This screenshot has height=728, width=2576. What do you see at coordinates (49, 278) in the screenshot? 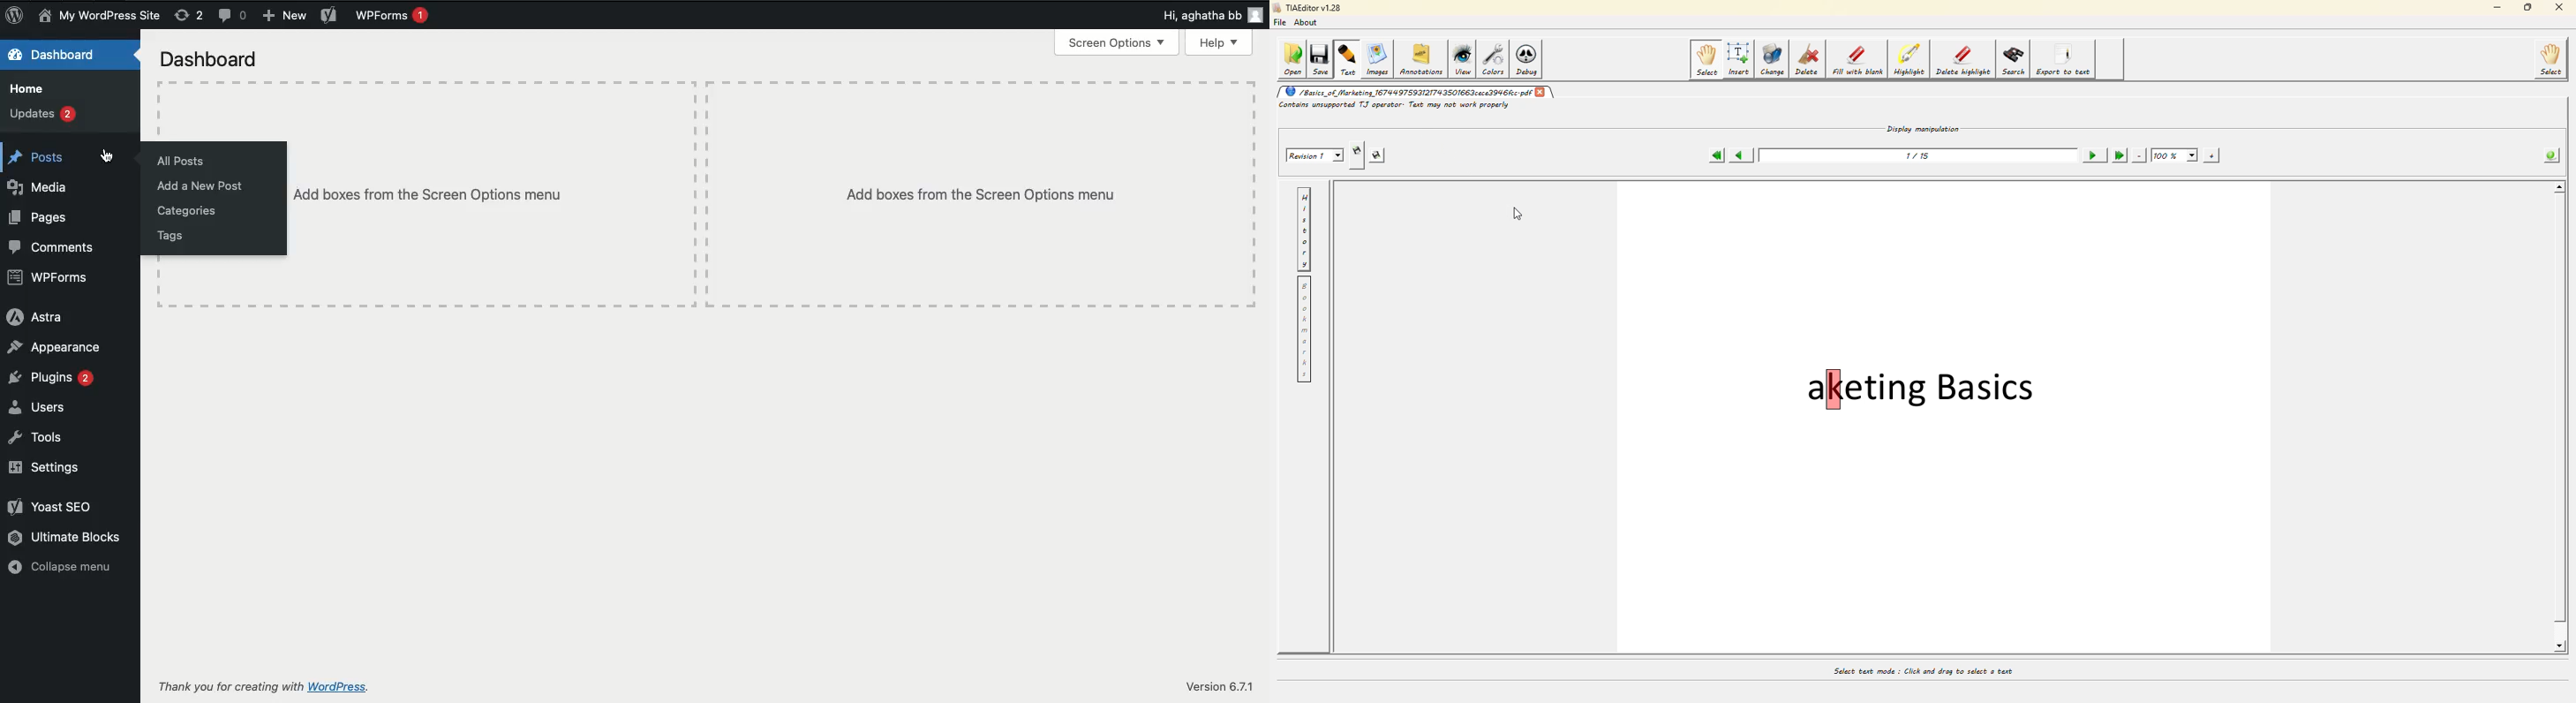
I see `WPForms` at bounding box center [49, 278].